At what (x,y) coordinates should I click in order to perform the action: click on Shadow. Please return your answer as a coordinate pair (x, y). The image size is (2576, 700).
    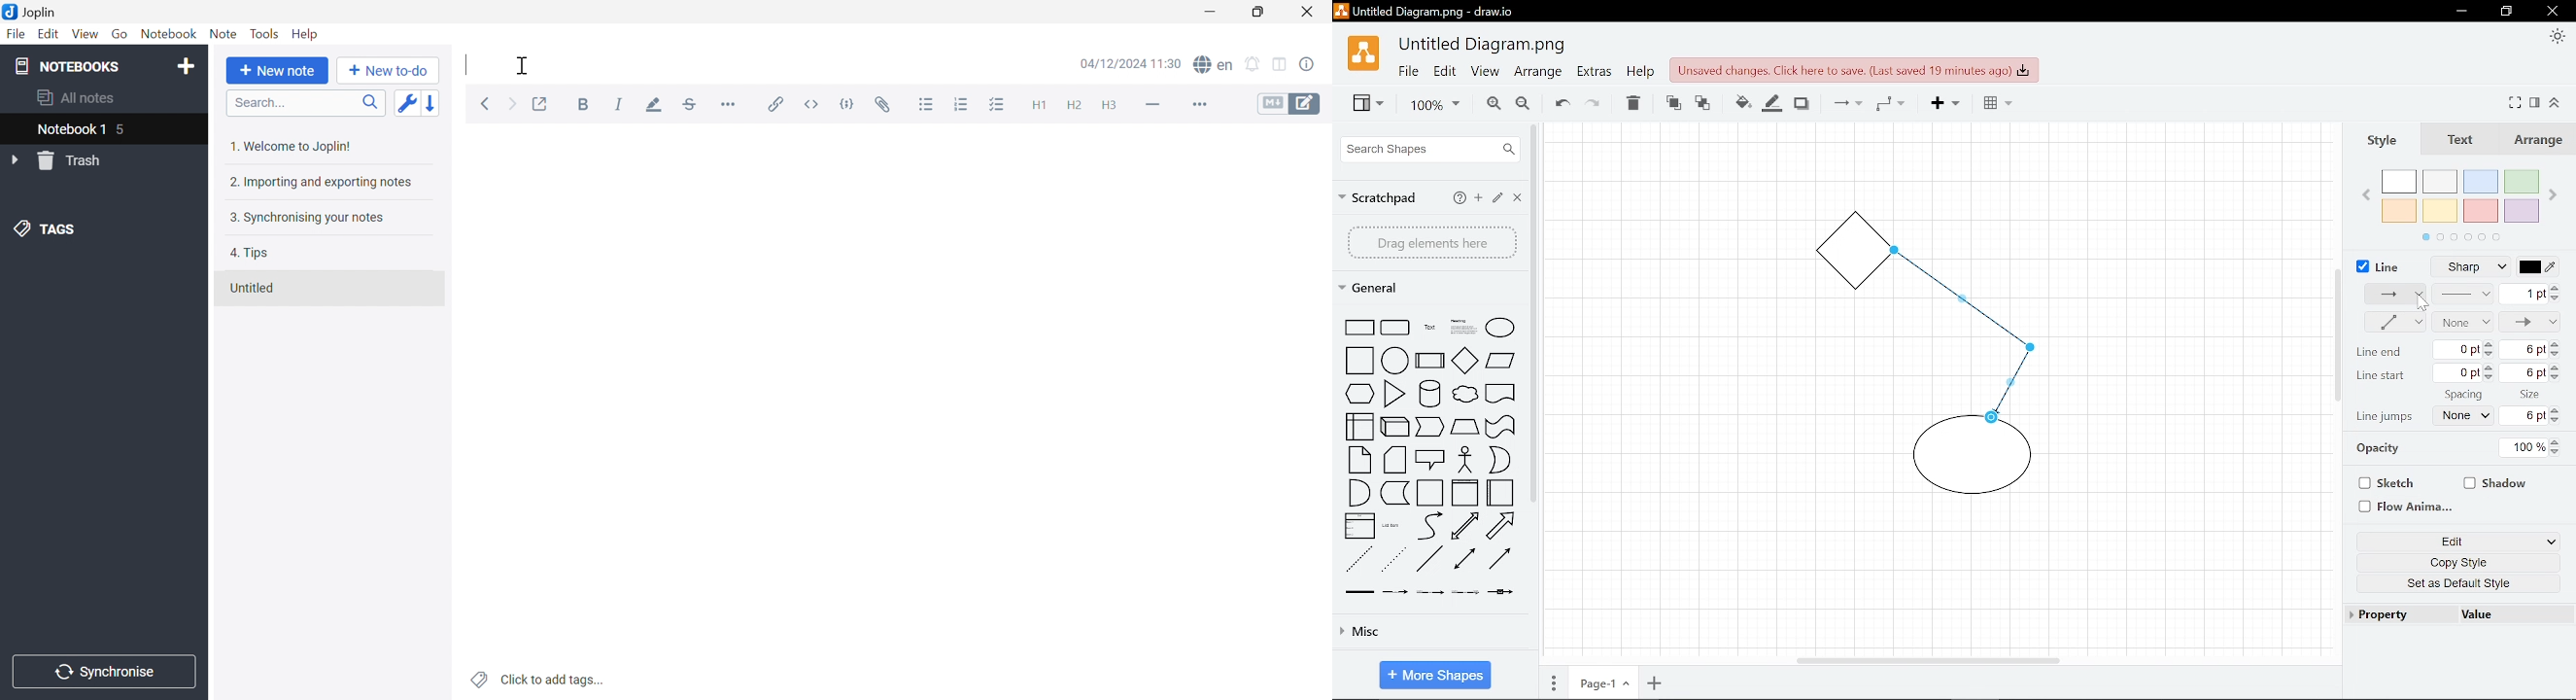
    Looking at the image, I should click on (2496, 481).